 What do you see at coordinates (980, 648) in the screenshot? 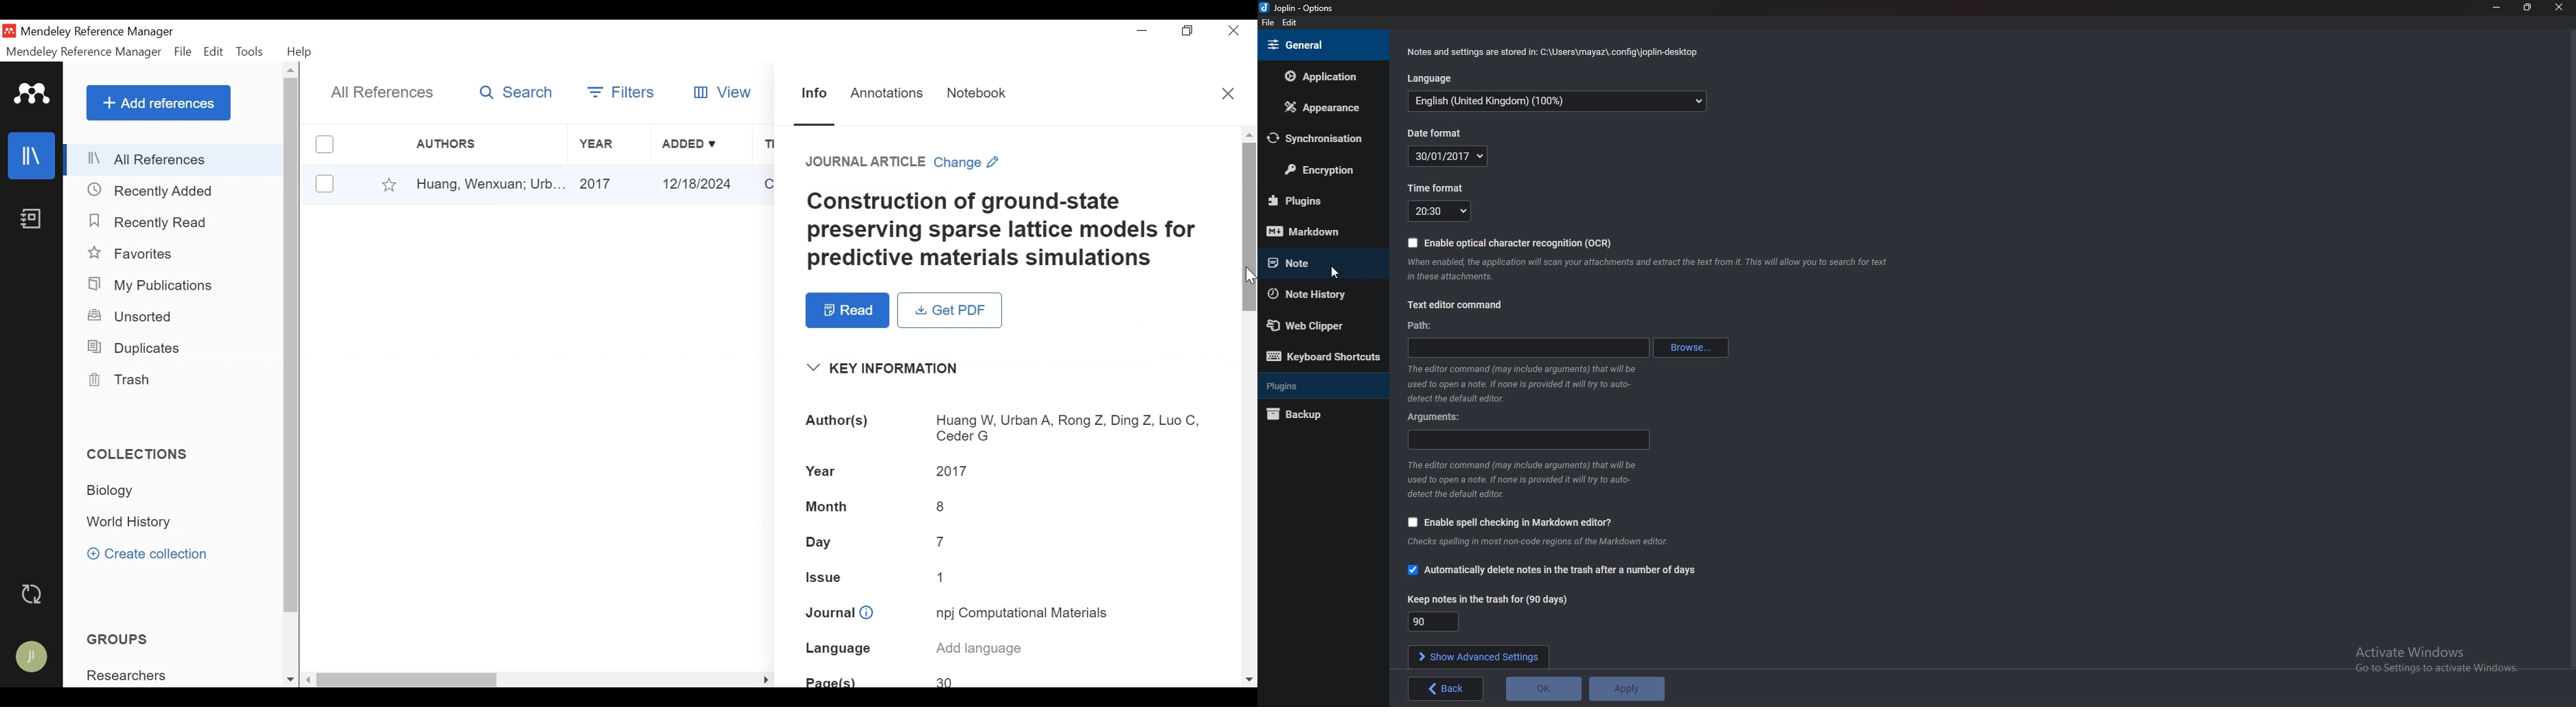
I see `Add language` at bounding box center [980, 648].